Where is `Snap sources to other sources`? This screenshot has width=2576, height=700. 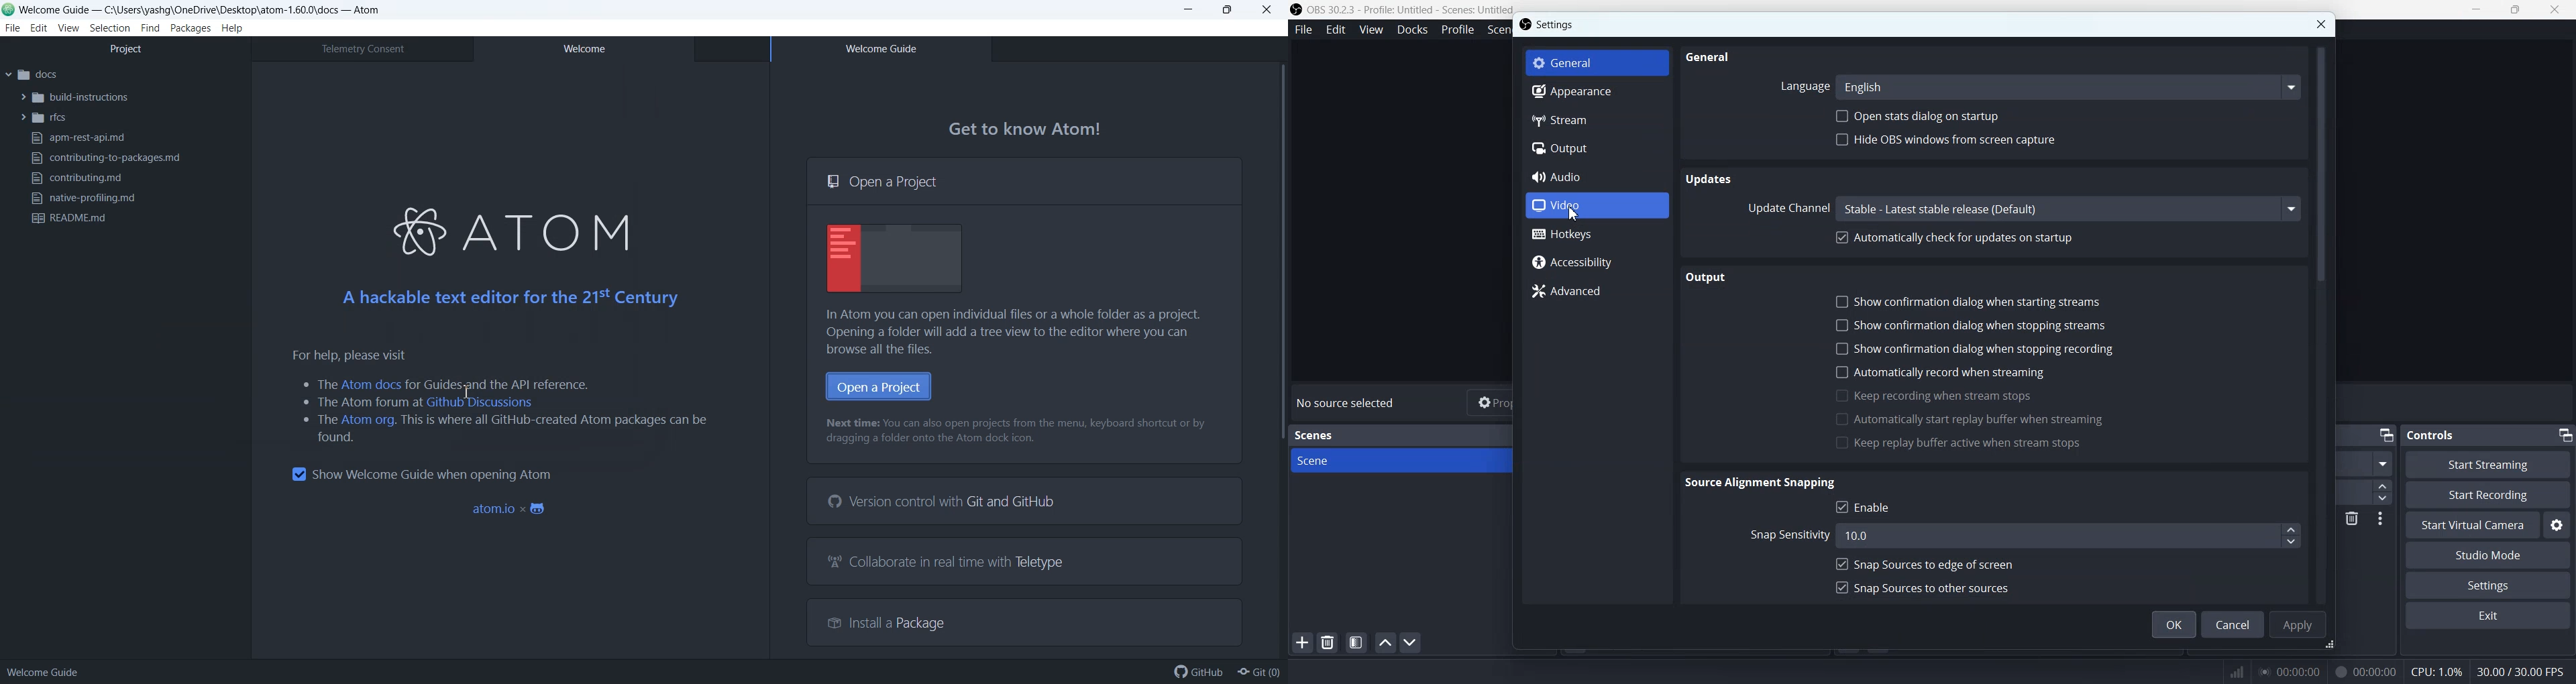 Snap sources to other sources is located at coordinates (1922, 589).